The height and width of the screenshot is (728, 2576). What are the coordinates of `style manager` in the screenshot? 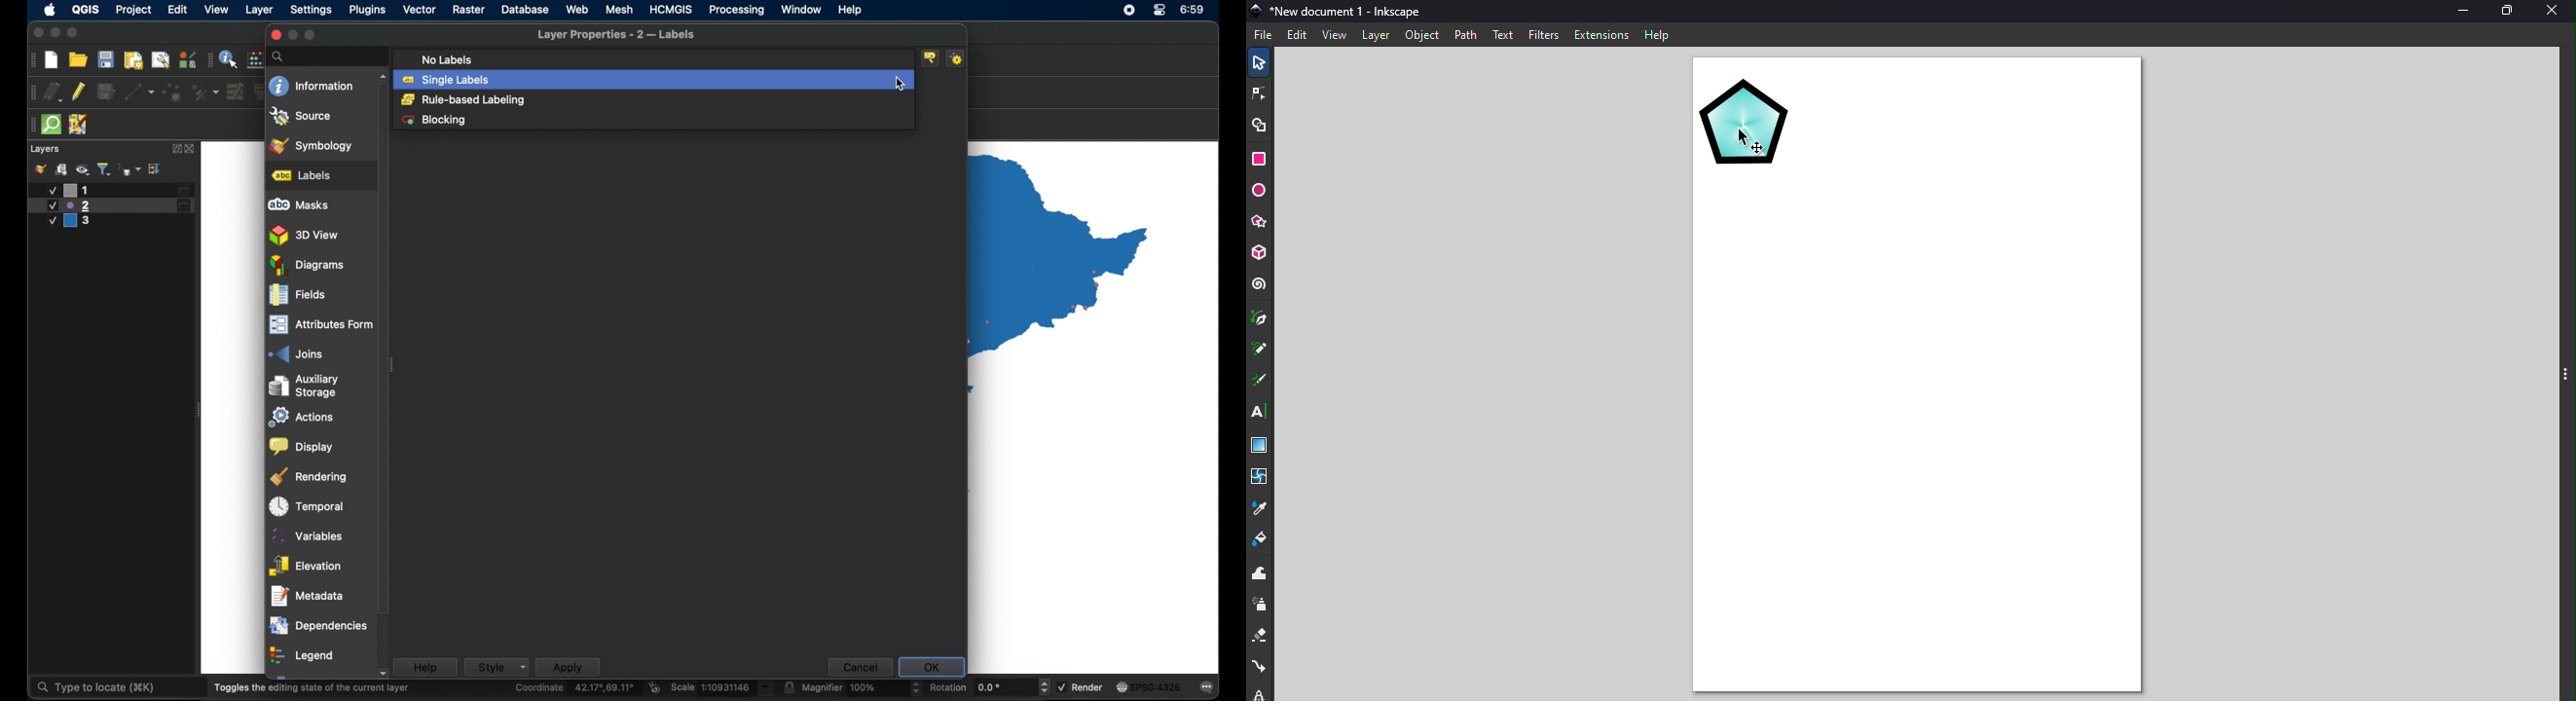 It's located at (188, 59).